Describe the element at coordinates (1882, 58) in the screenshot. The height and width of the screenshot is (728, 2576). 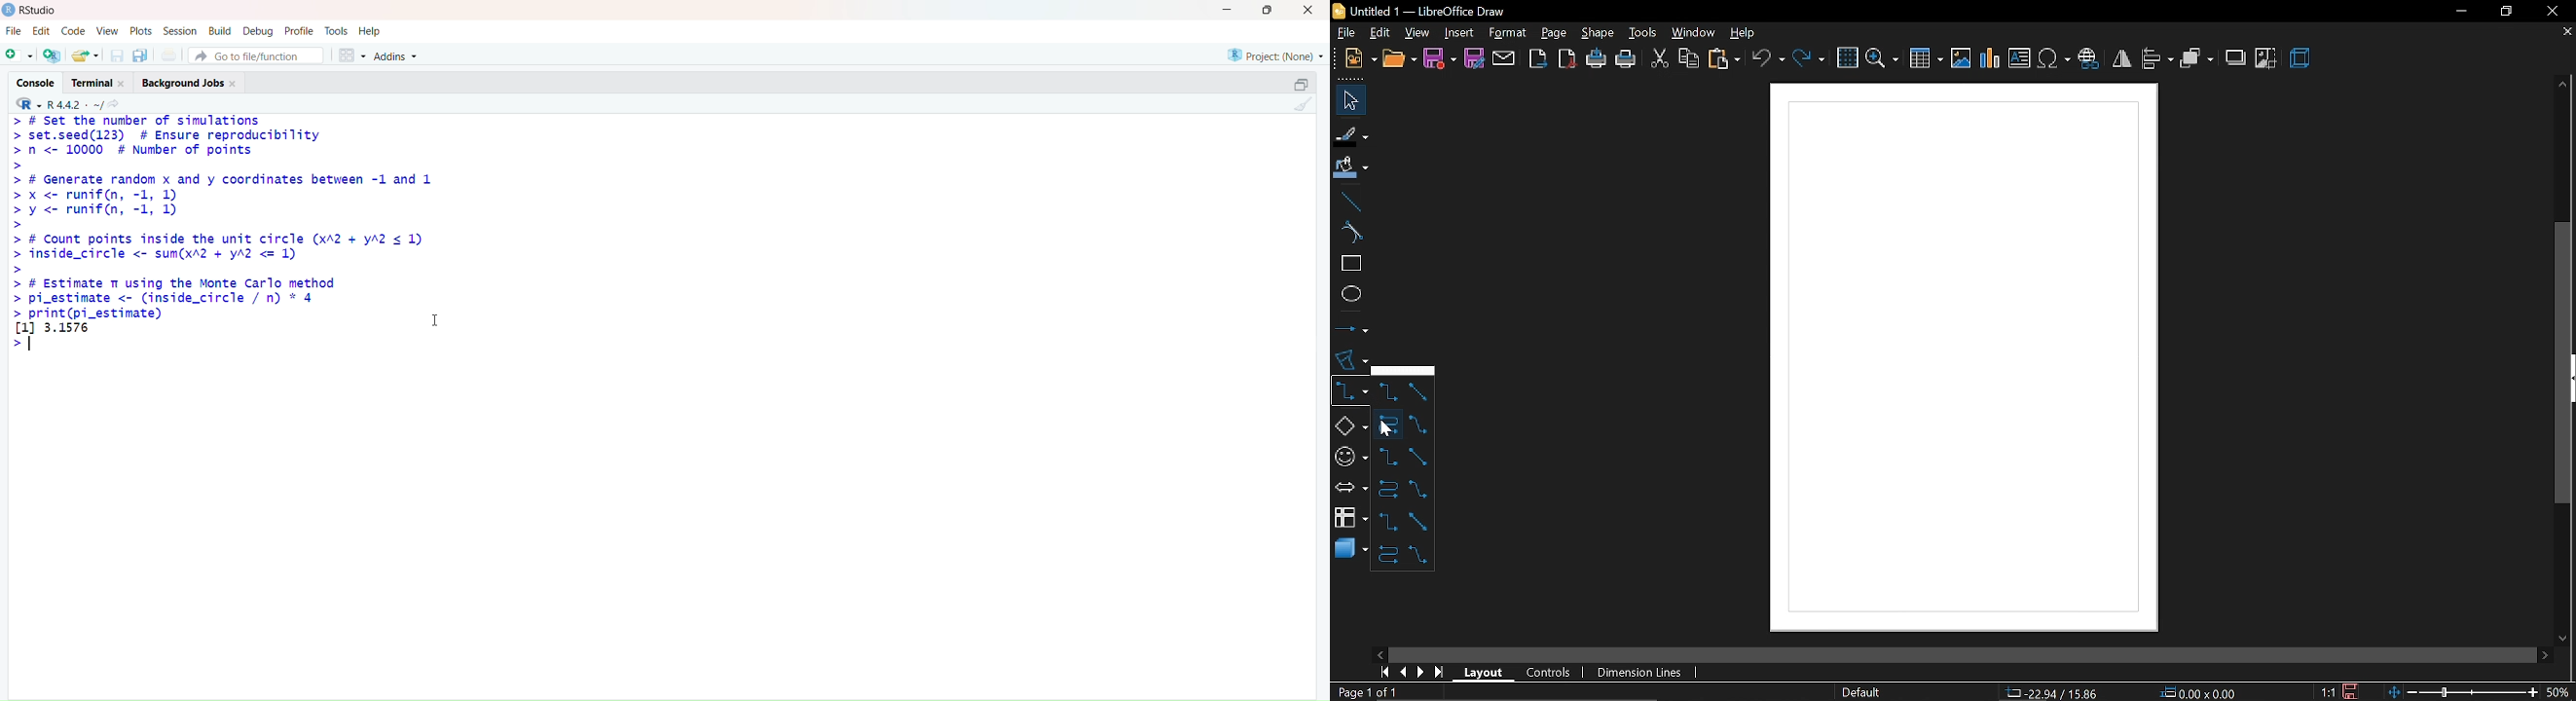
I see `zoom` at that location.